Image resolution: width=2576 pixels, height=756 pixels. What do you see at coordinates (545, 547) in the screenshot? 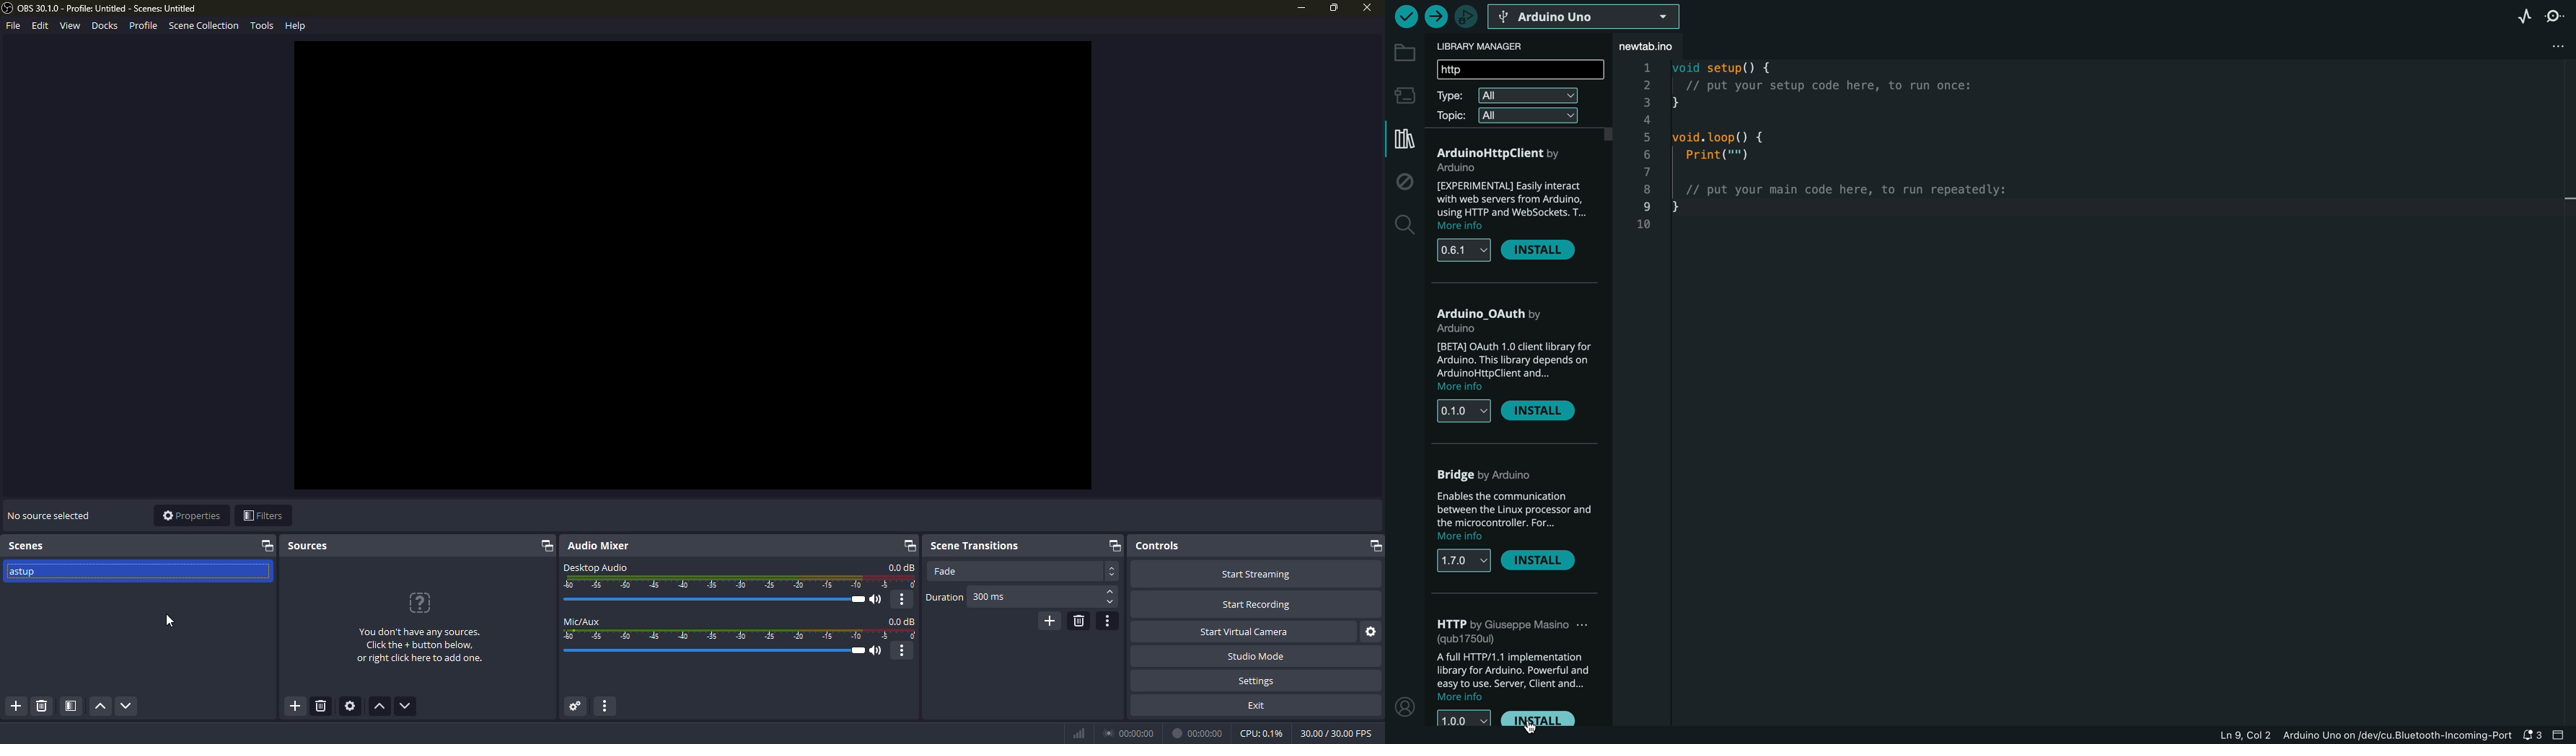
I see `expand` at bounding box center [545, 547].